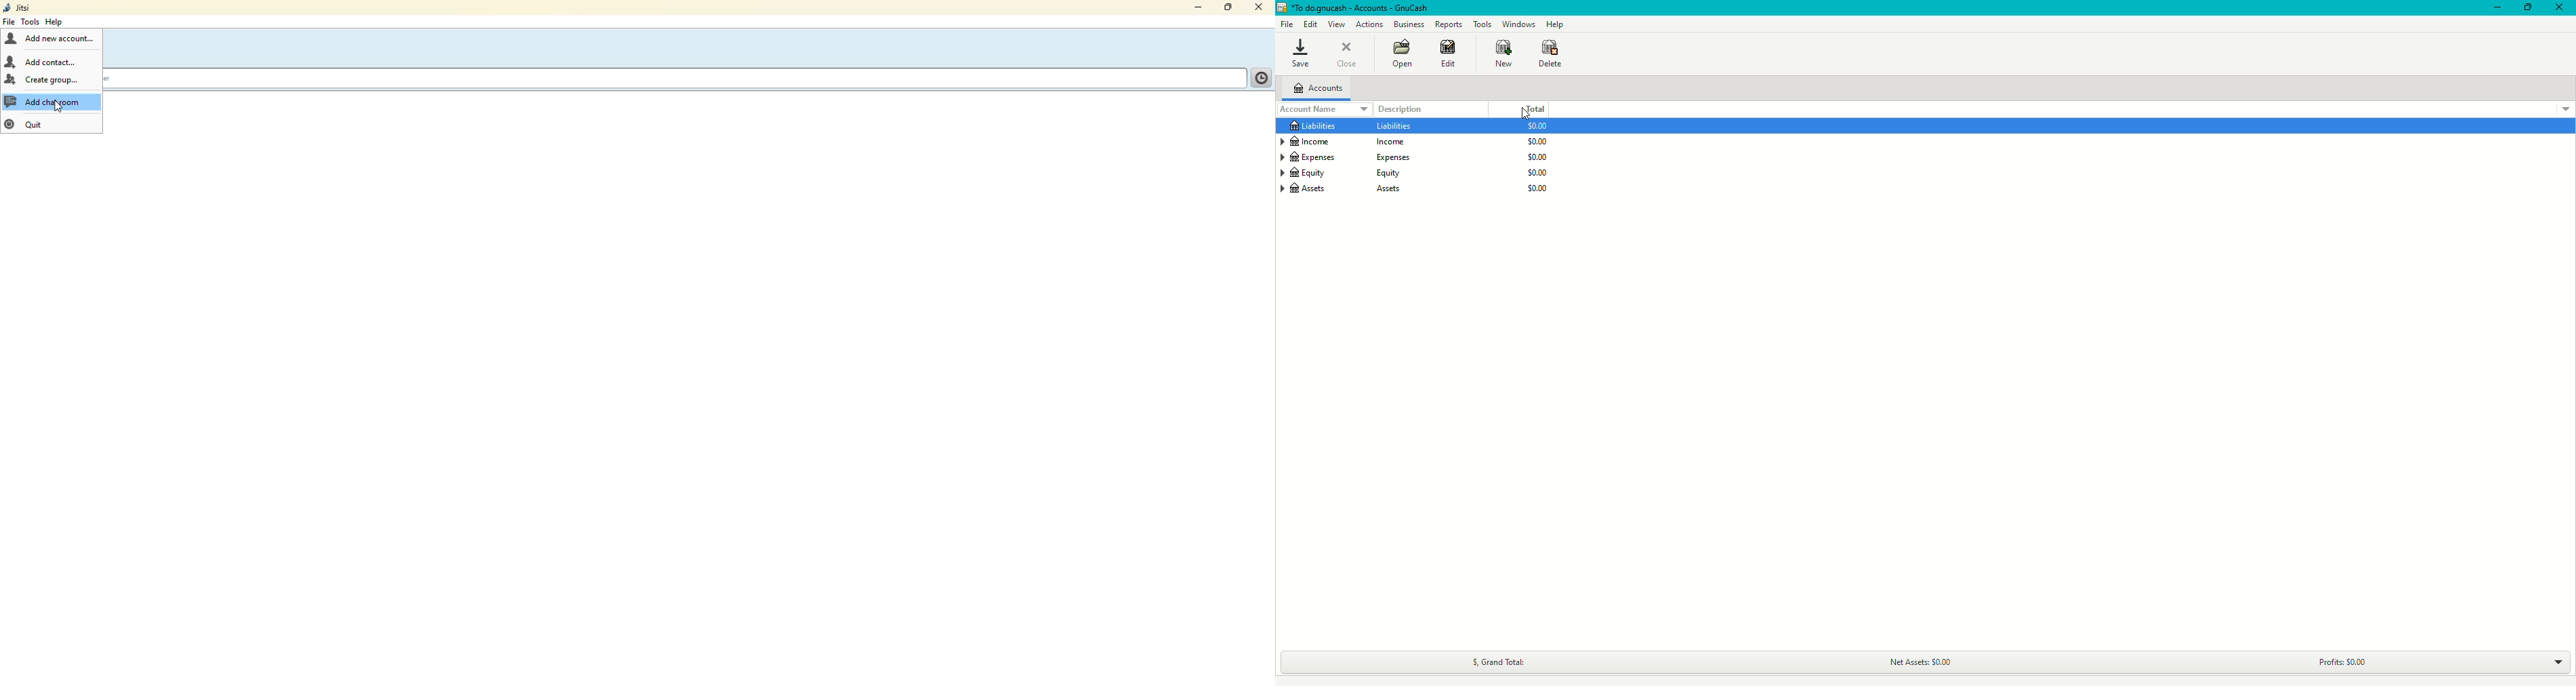  What do you see at coordinates (1339, 141) in the screenshot?
I see `Income` at bounding box center [1339, 141].